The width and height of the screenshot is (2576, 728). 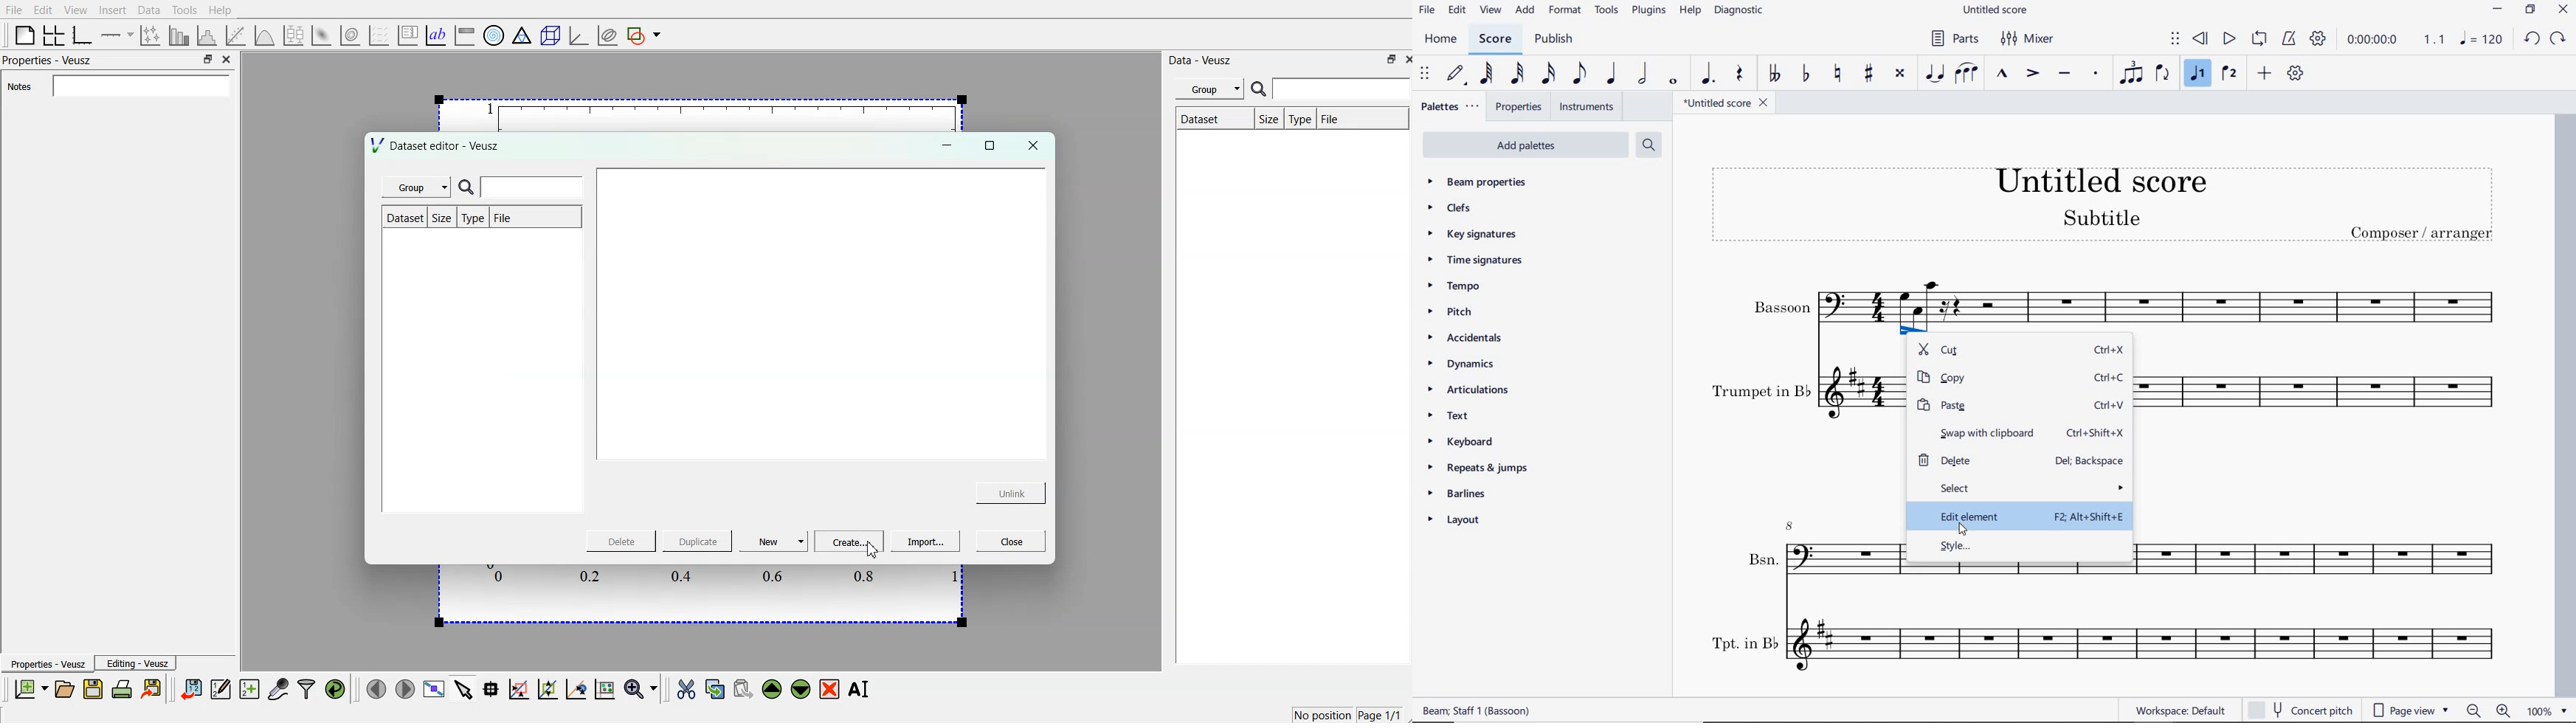 I want to click on score, so click(x=1494, y=38).